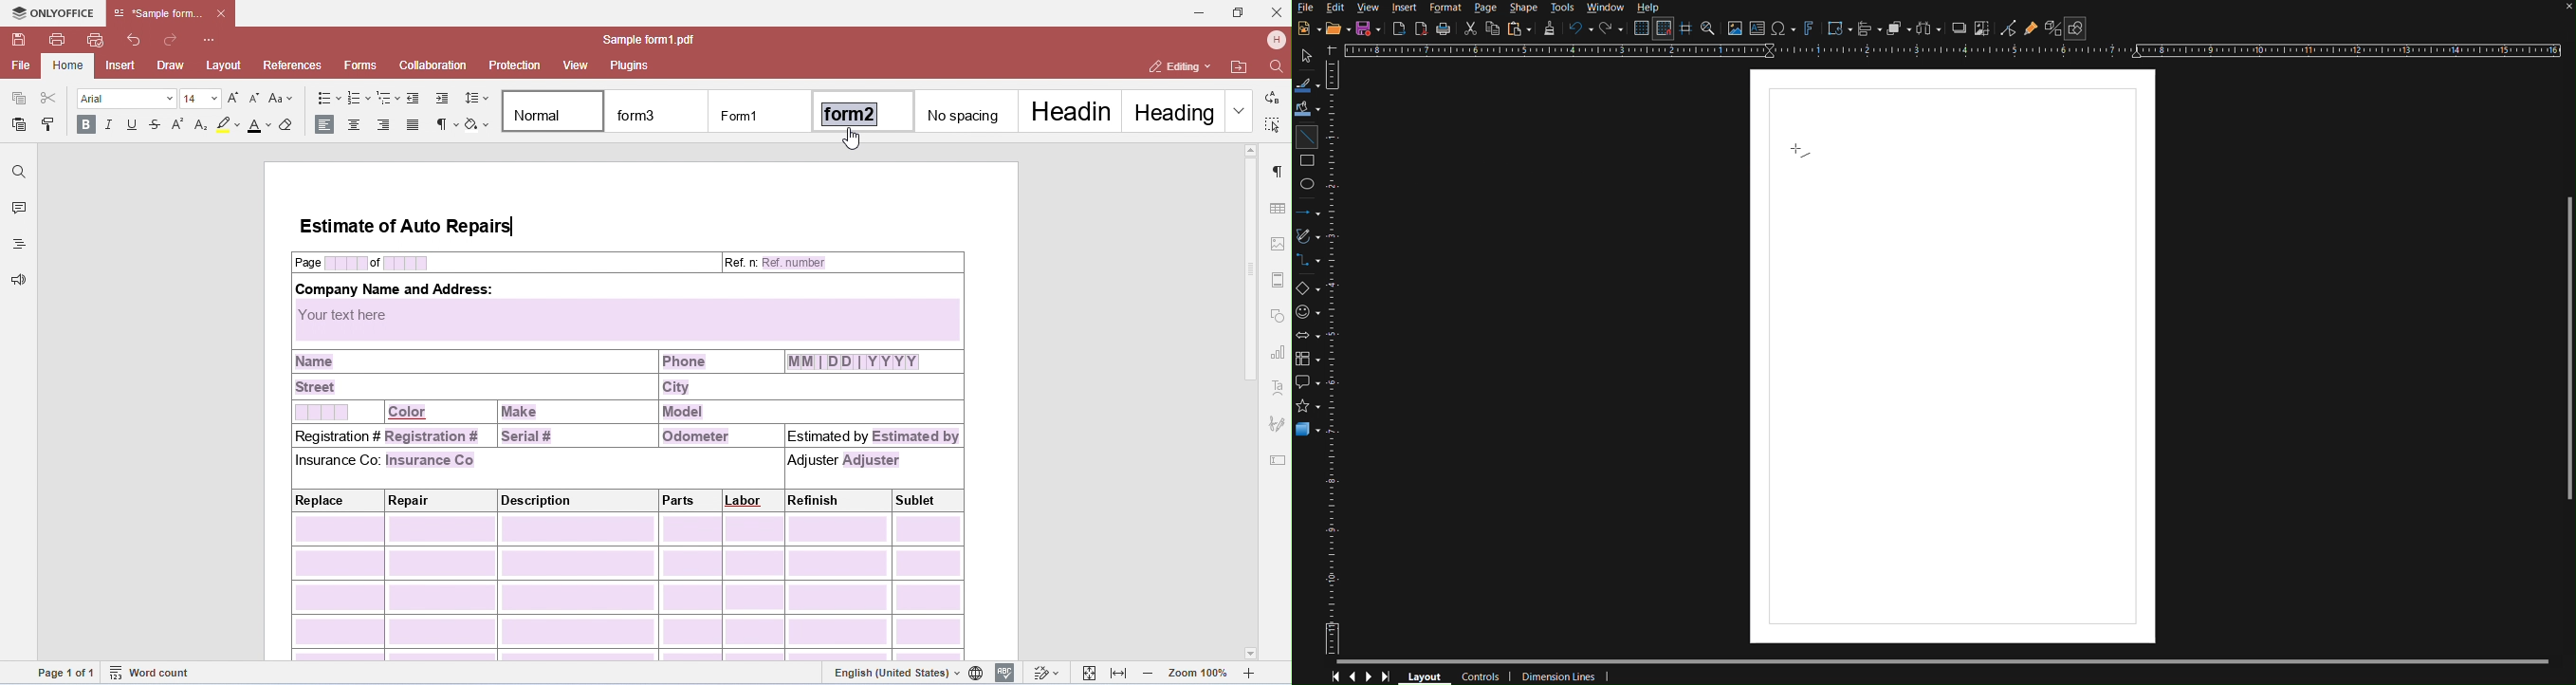 The width and height of the screenshot is (2576, 700). I want to click on Help, so click(1647, 8).